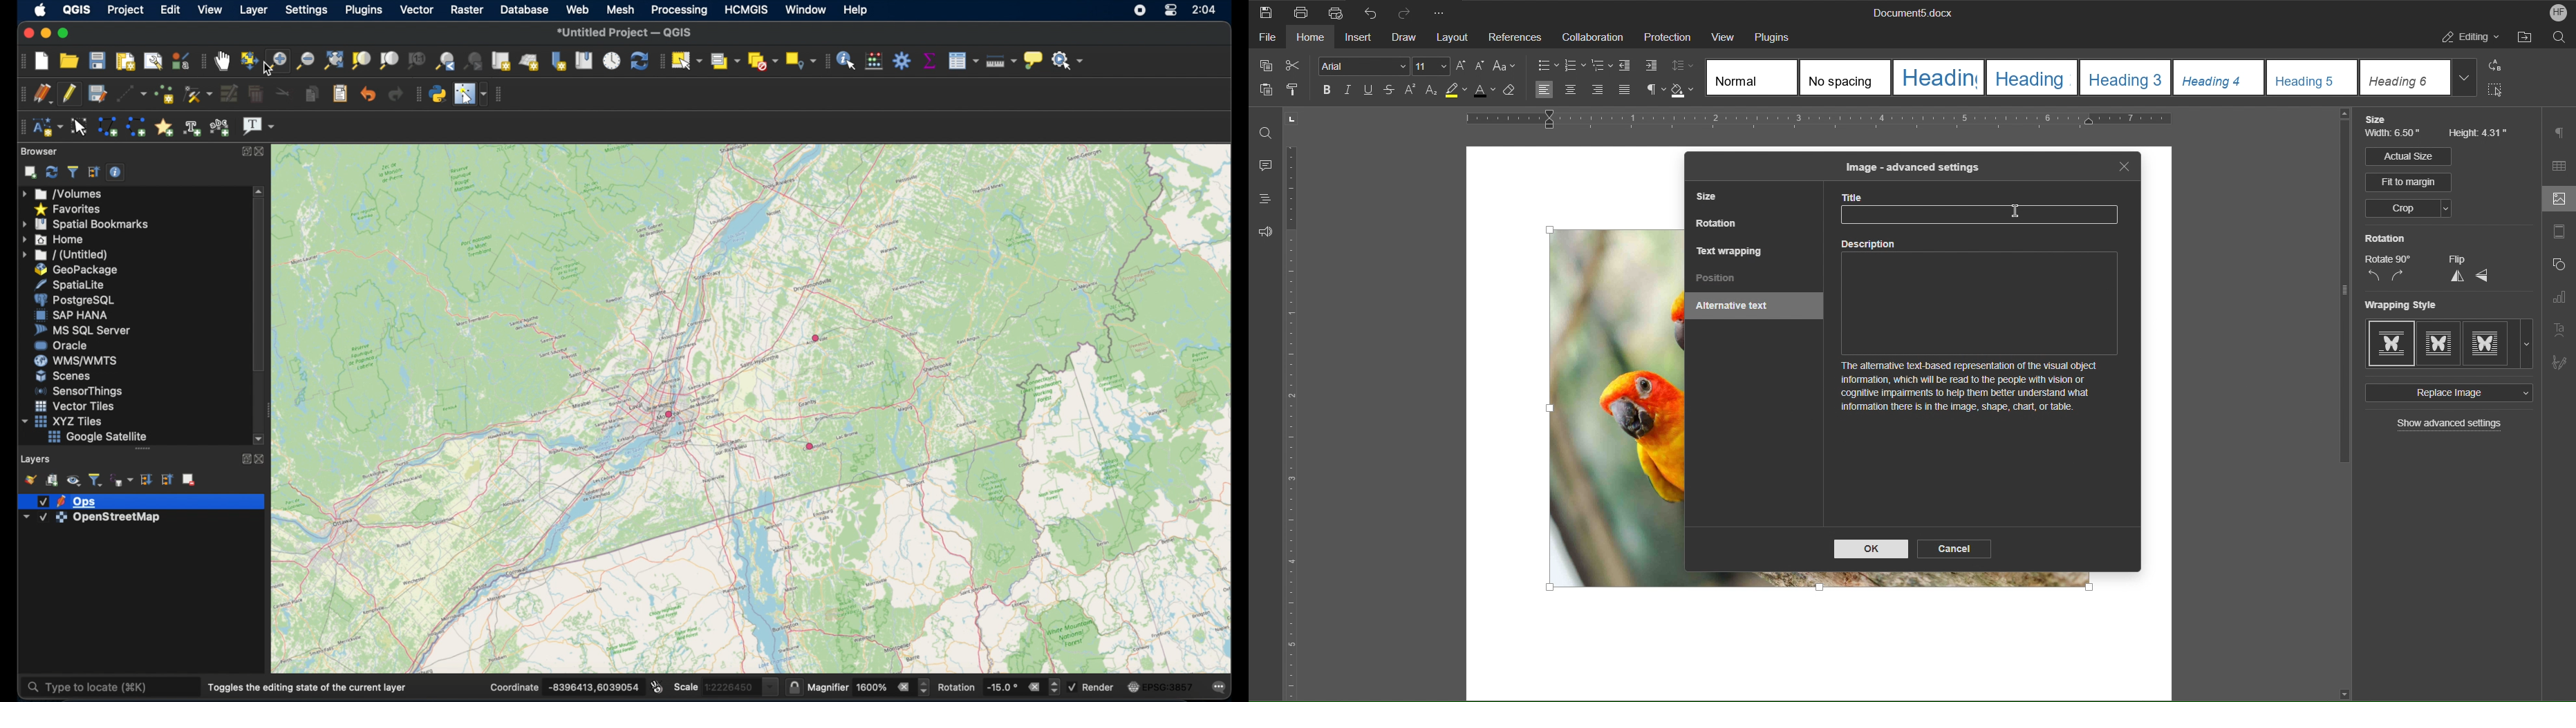  I want to click on Erase Style, so click(1517, 94).